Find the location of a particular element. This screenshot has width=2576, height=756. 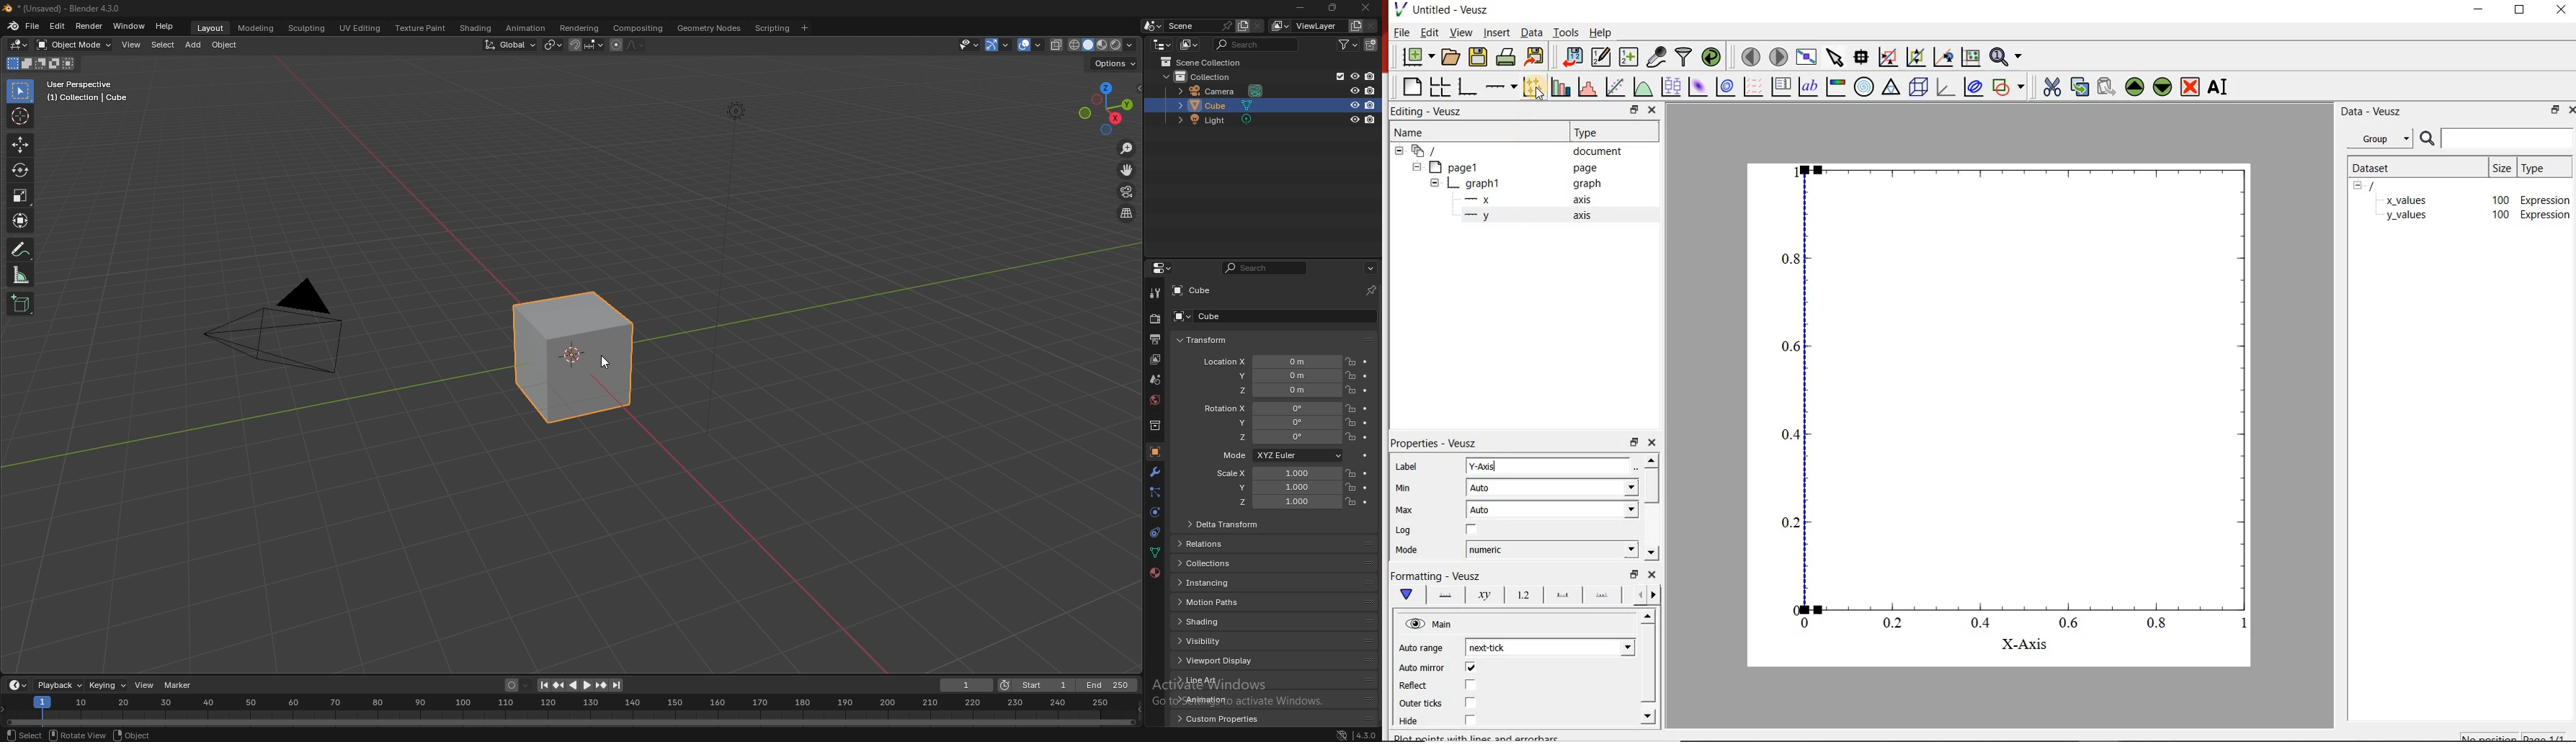

show gizmo is located at coordinates (999, 45).